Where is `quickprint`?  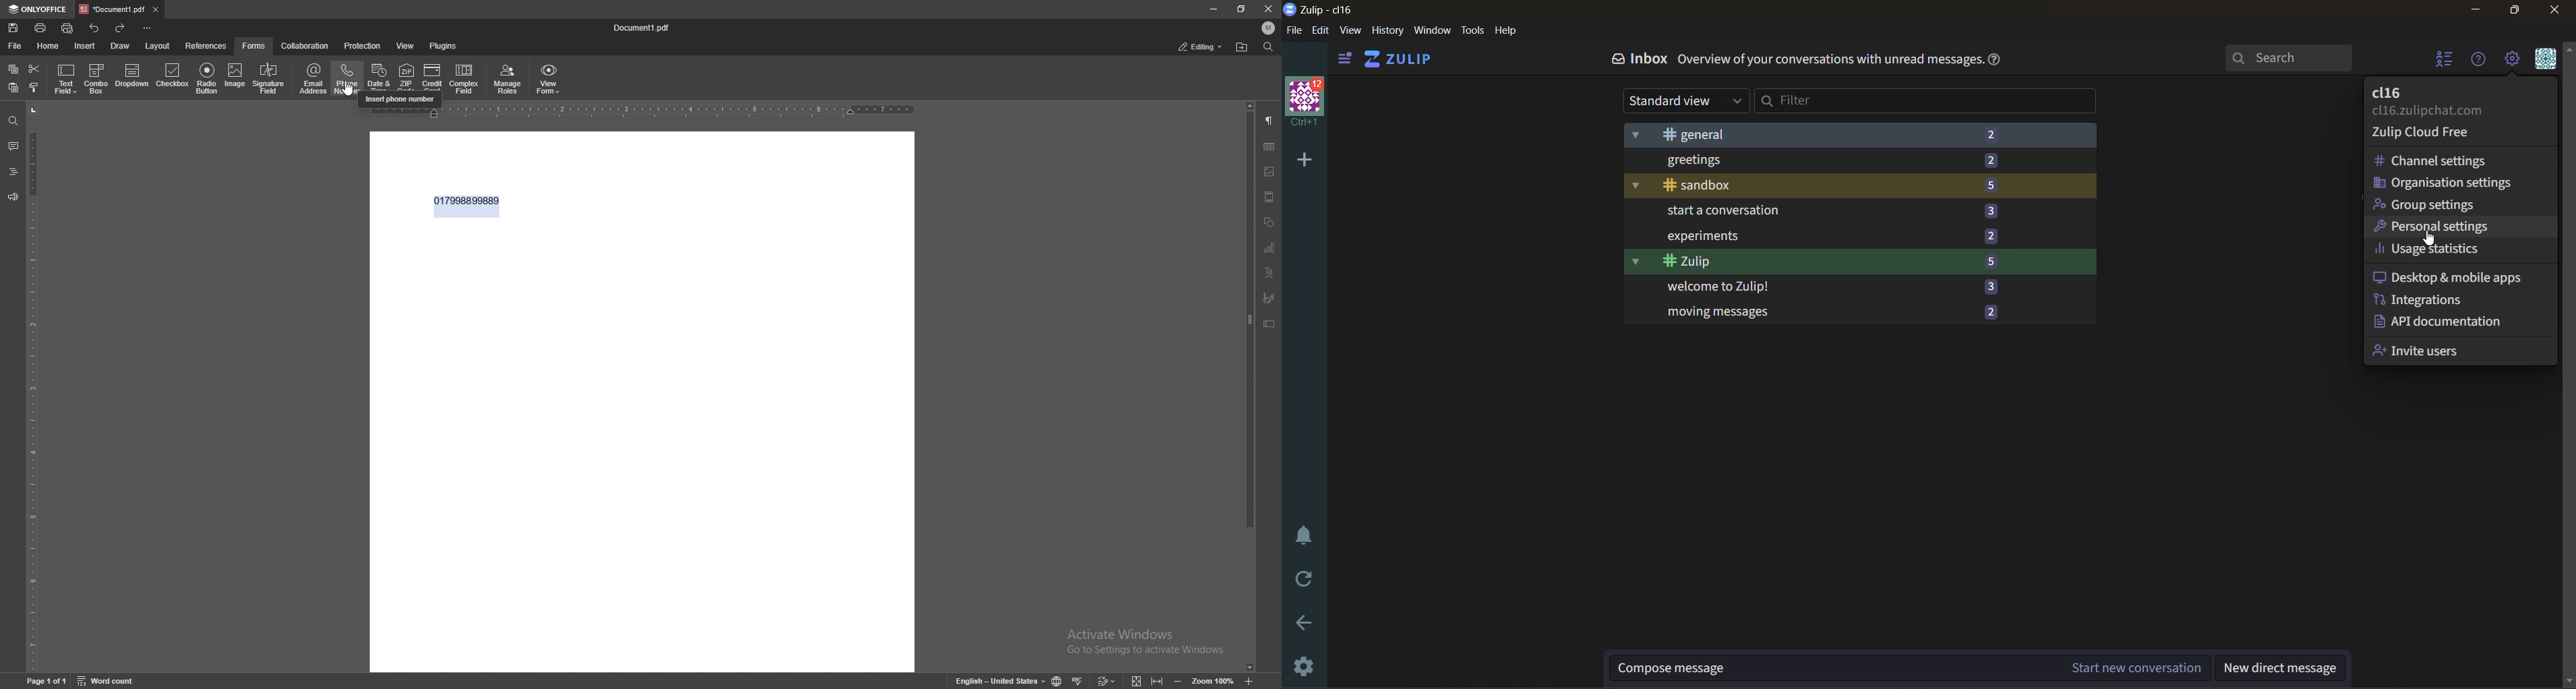 quickprint is located at coordinates (67, 29).